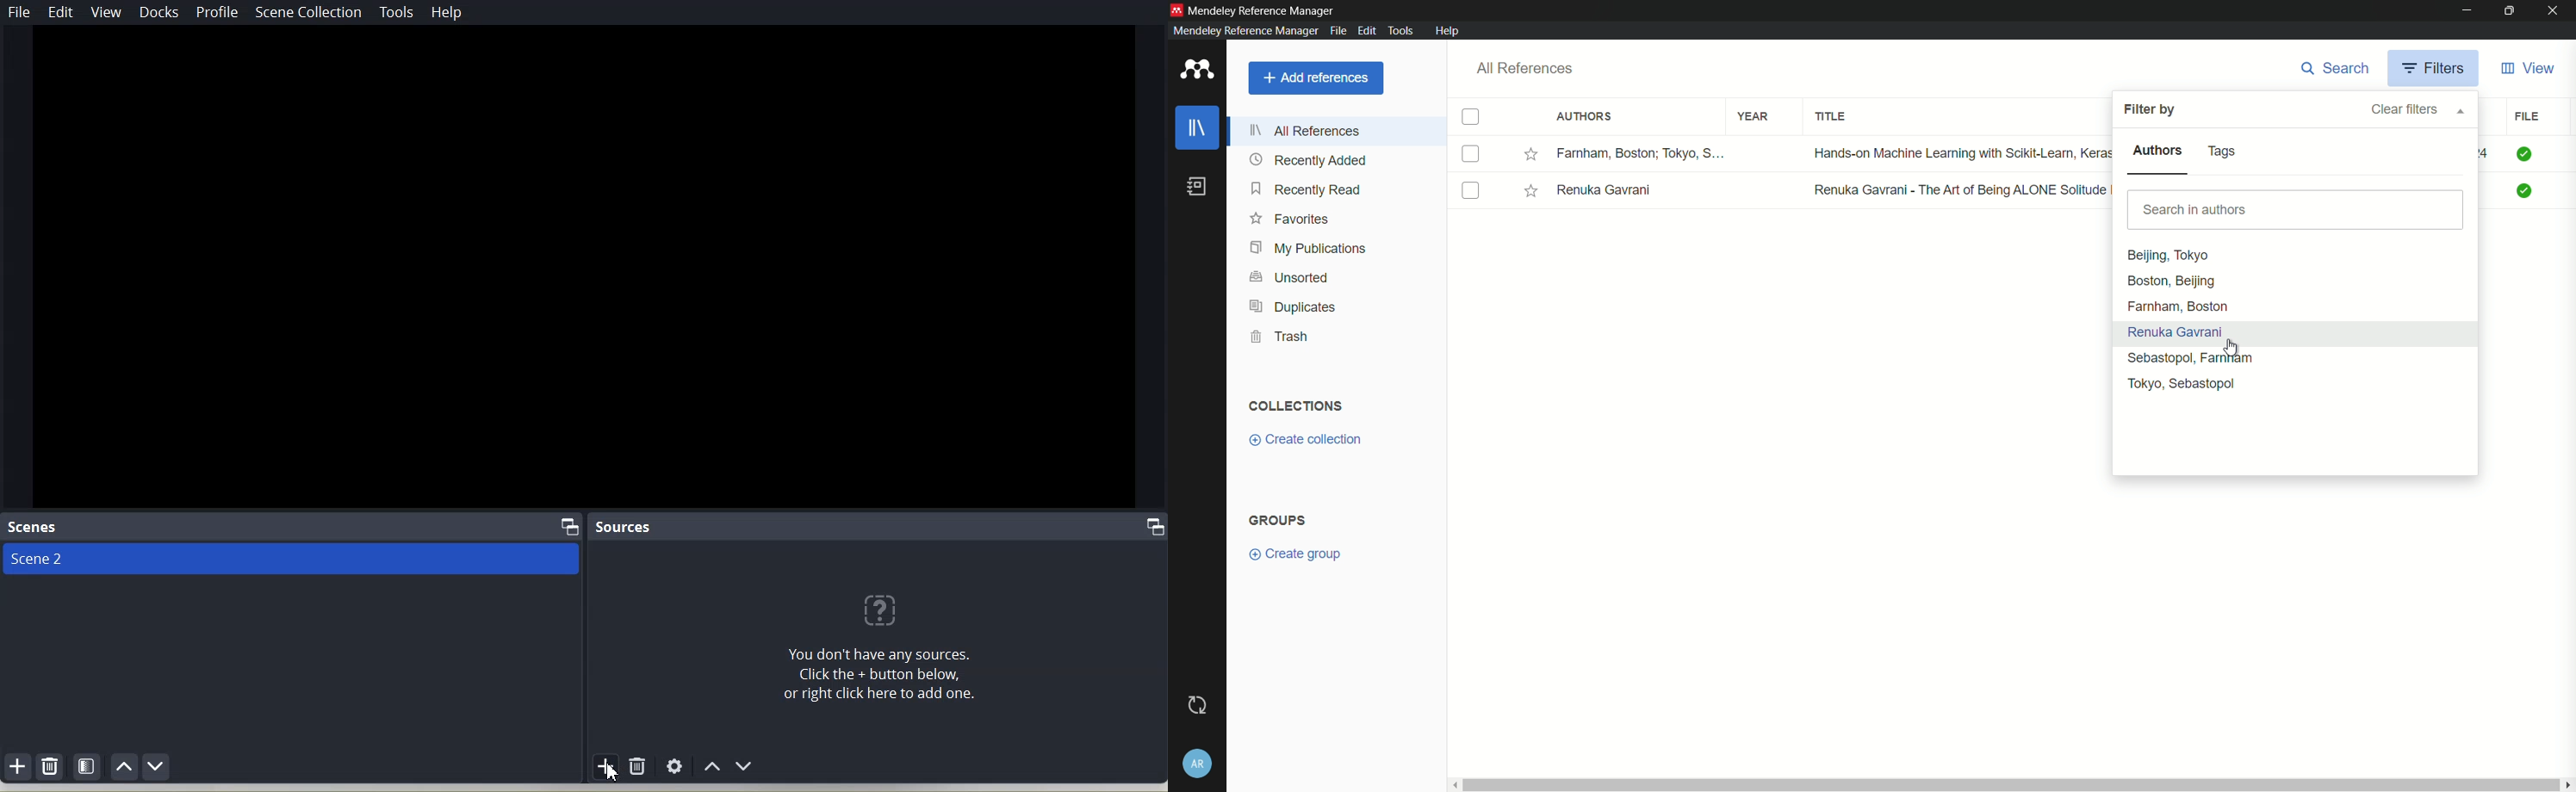 The image size is (2576, 812). What do you see at coordinates (2531, 115) in the screenshot?
I see `file` at bounding box center [2531, 115].